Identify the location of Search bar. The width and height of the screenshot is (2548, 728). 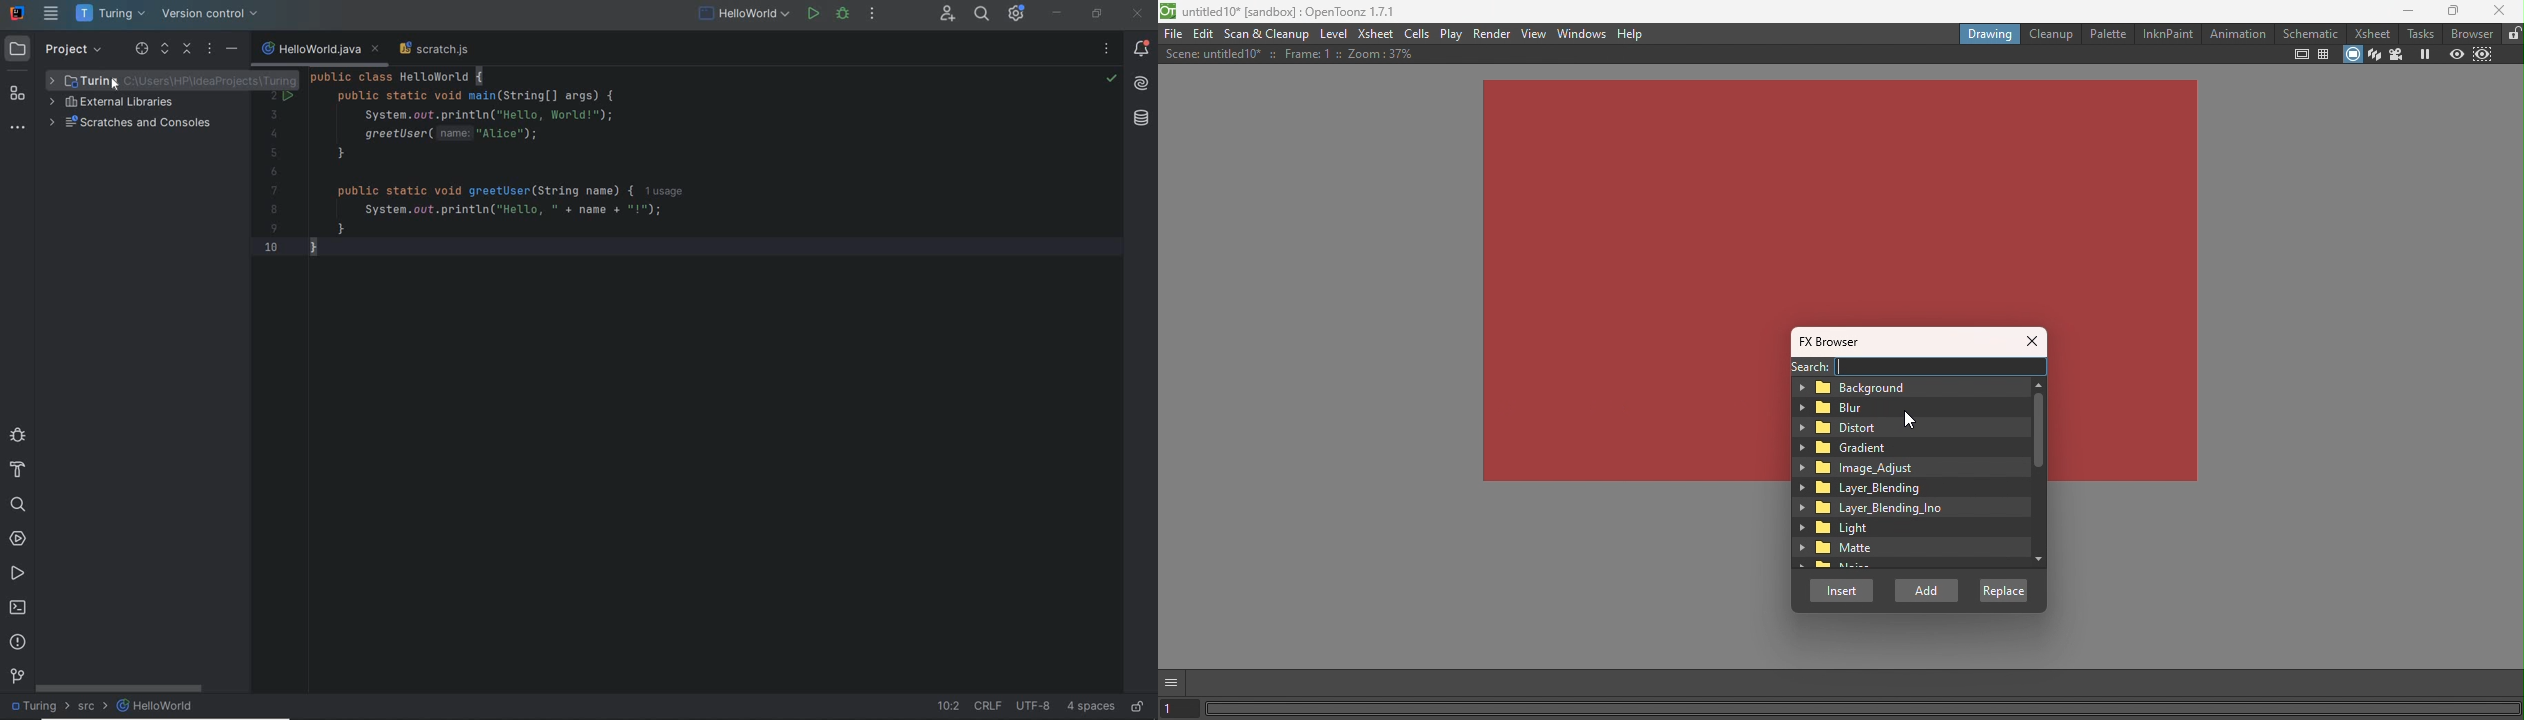
(1943, 367).